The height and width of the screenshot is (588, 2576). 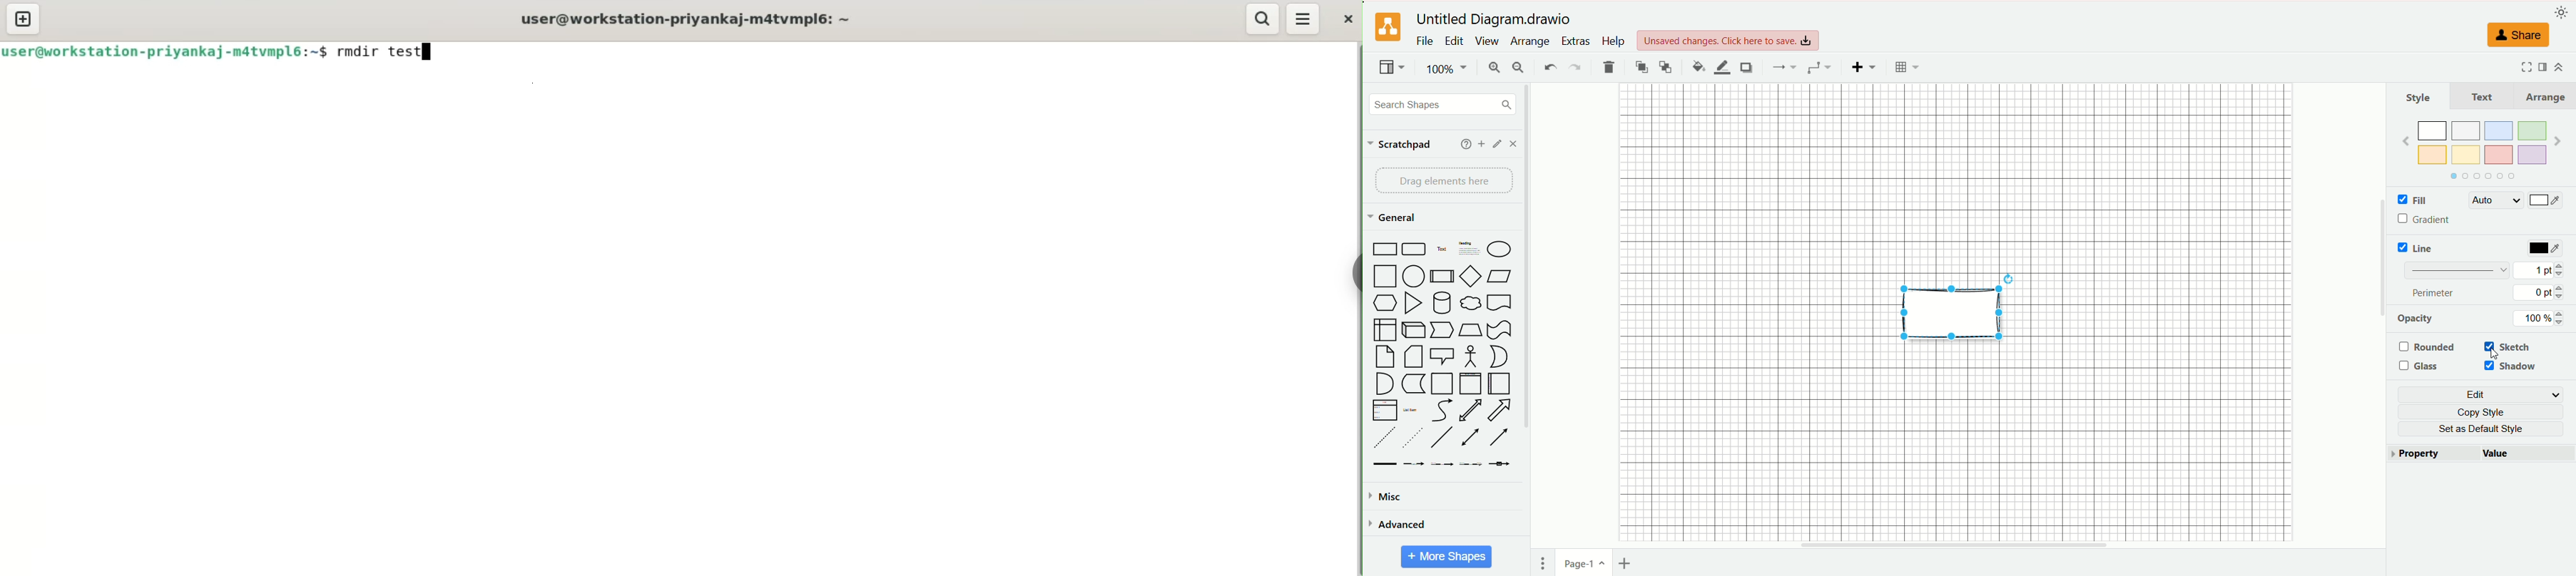 What do you see at coordinates (1609, 67) in the screenshot?
I see `delete` at bounding box center [1609, 67].